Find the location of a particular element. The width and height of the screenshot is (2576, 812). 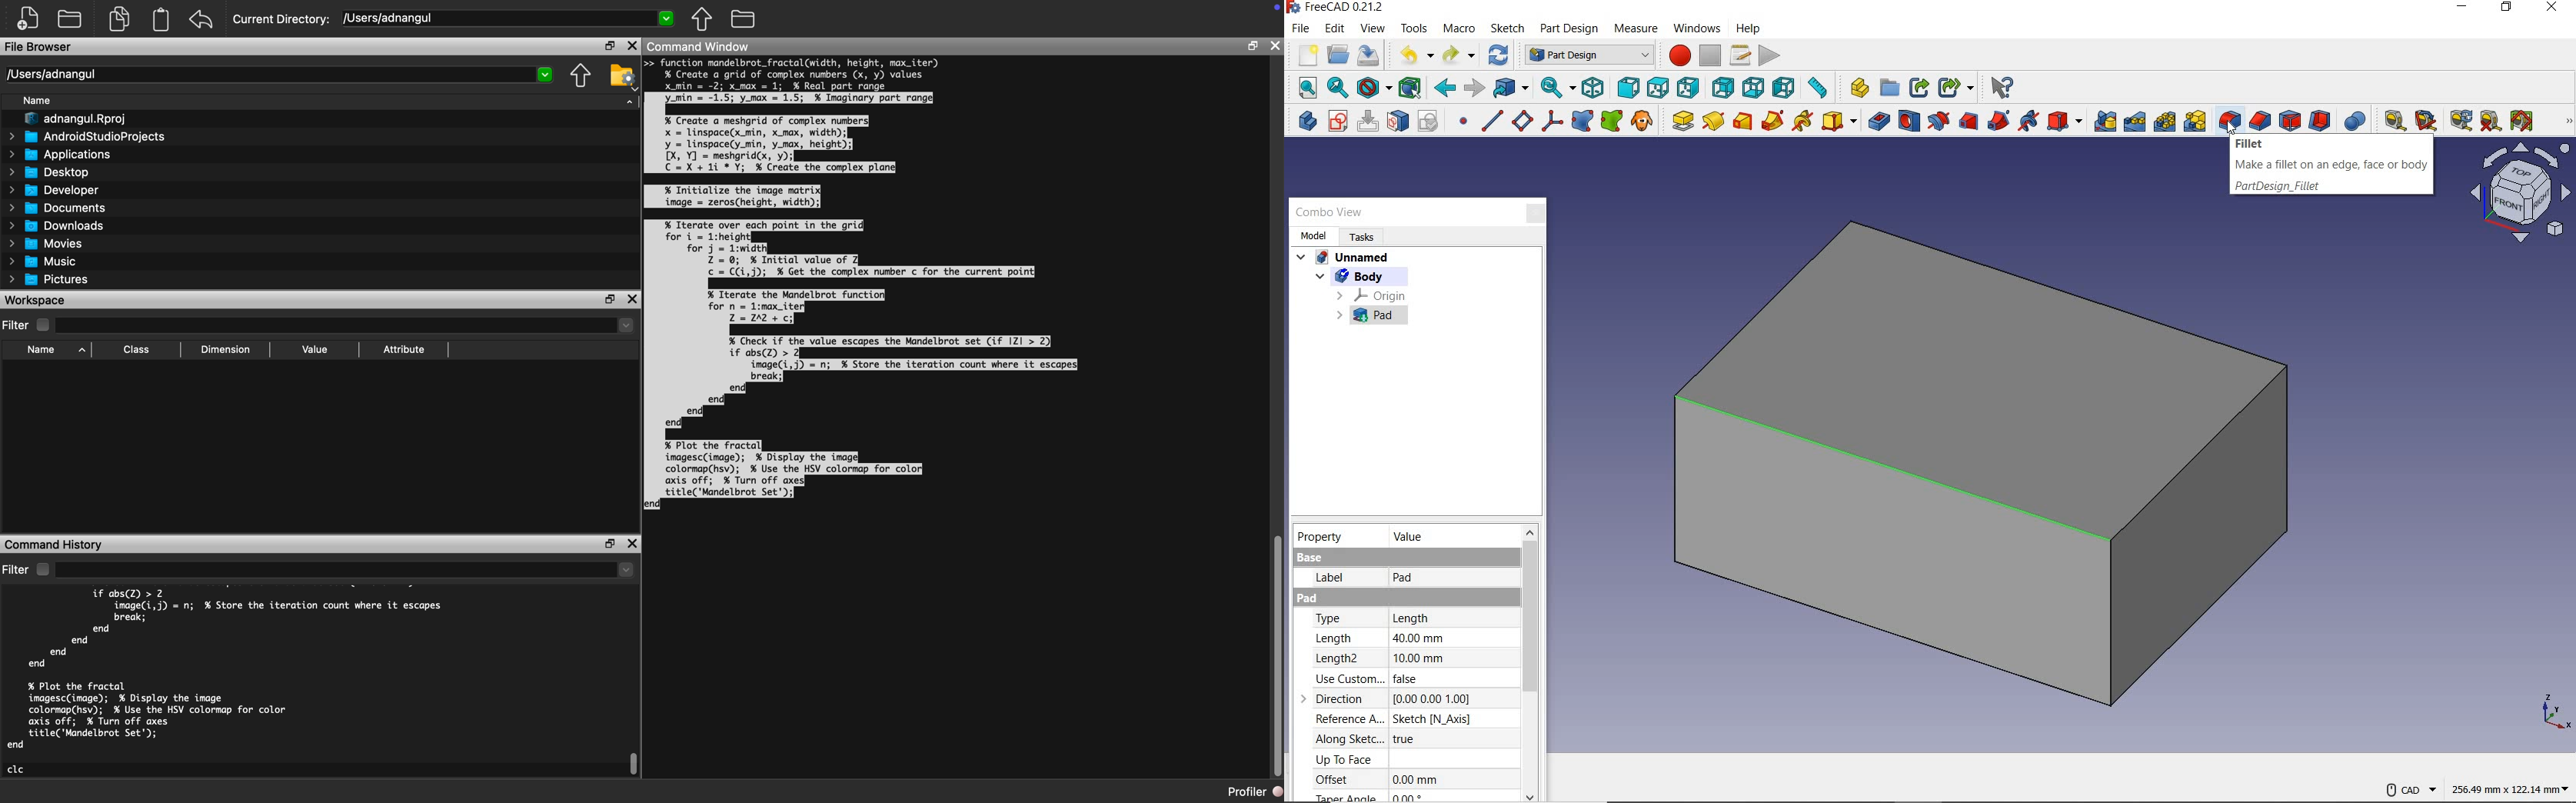

macros is located at coordinates (1740, 54).